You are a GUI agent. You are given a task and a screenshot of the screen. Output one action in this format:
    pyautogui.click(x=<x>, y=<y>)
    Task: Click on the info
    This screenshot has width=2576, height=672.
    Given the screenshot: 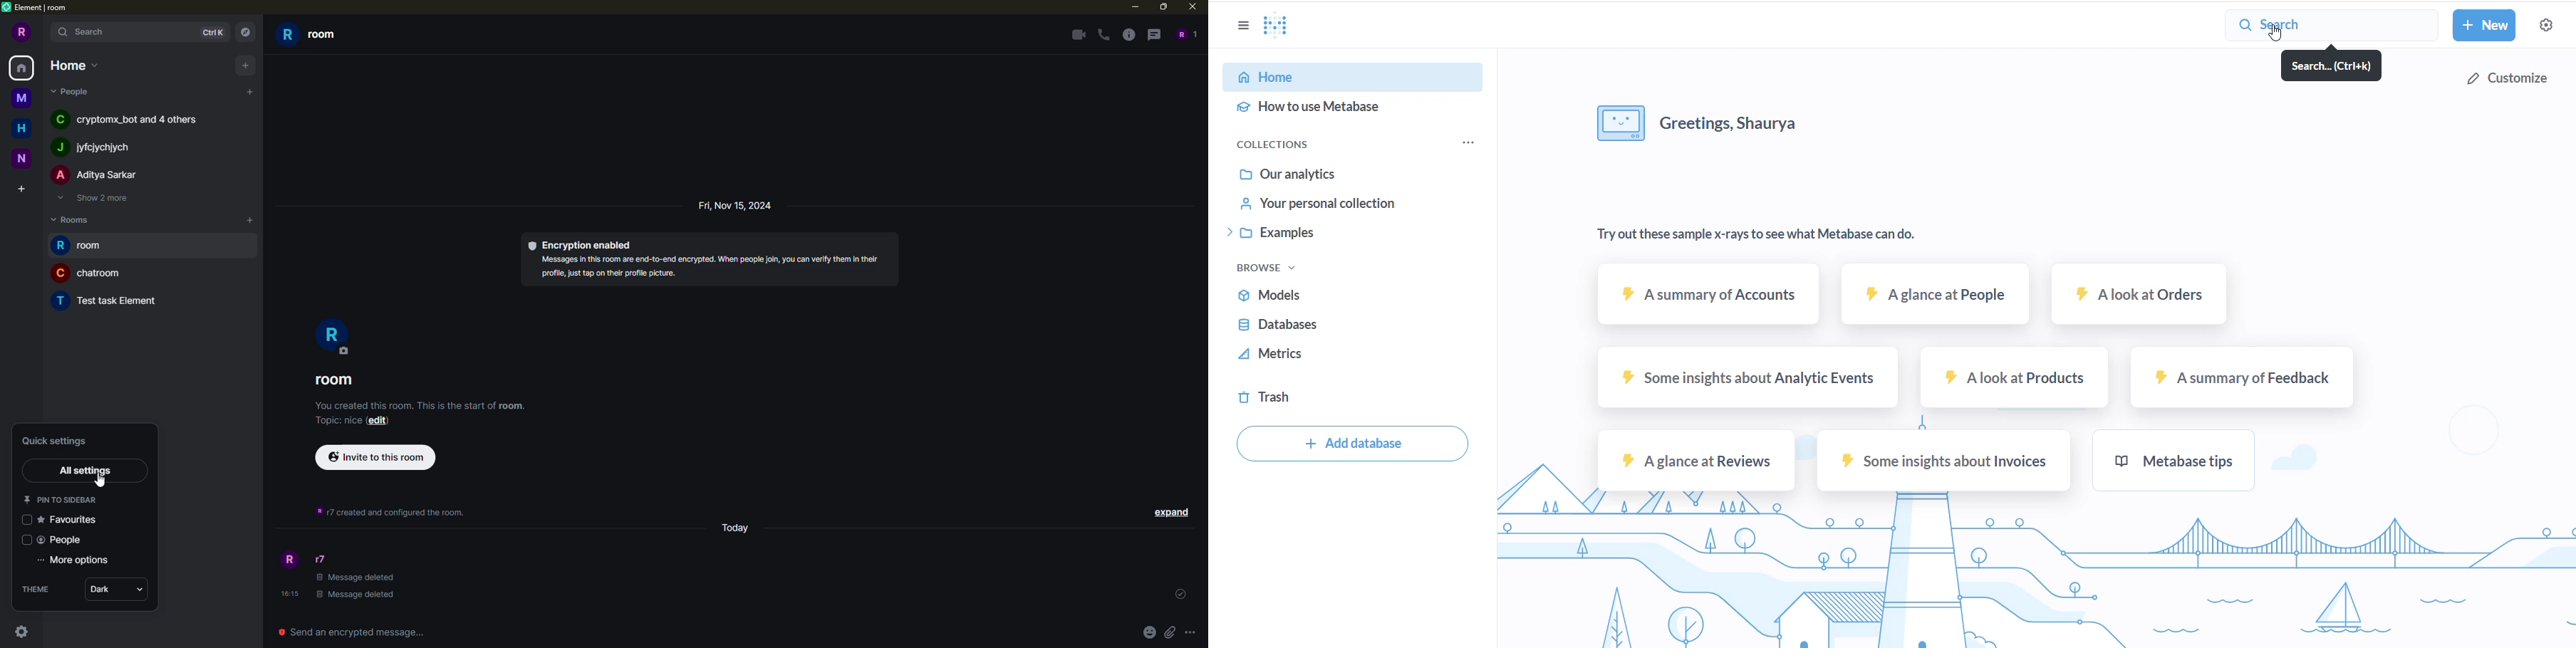 What is the action you would take?
    pyautogui.click(x=424, y=404)
    